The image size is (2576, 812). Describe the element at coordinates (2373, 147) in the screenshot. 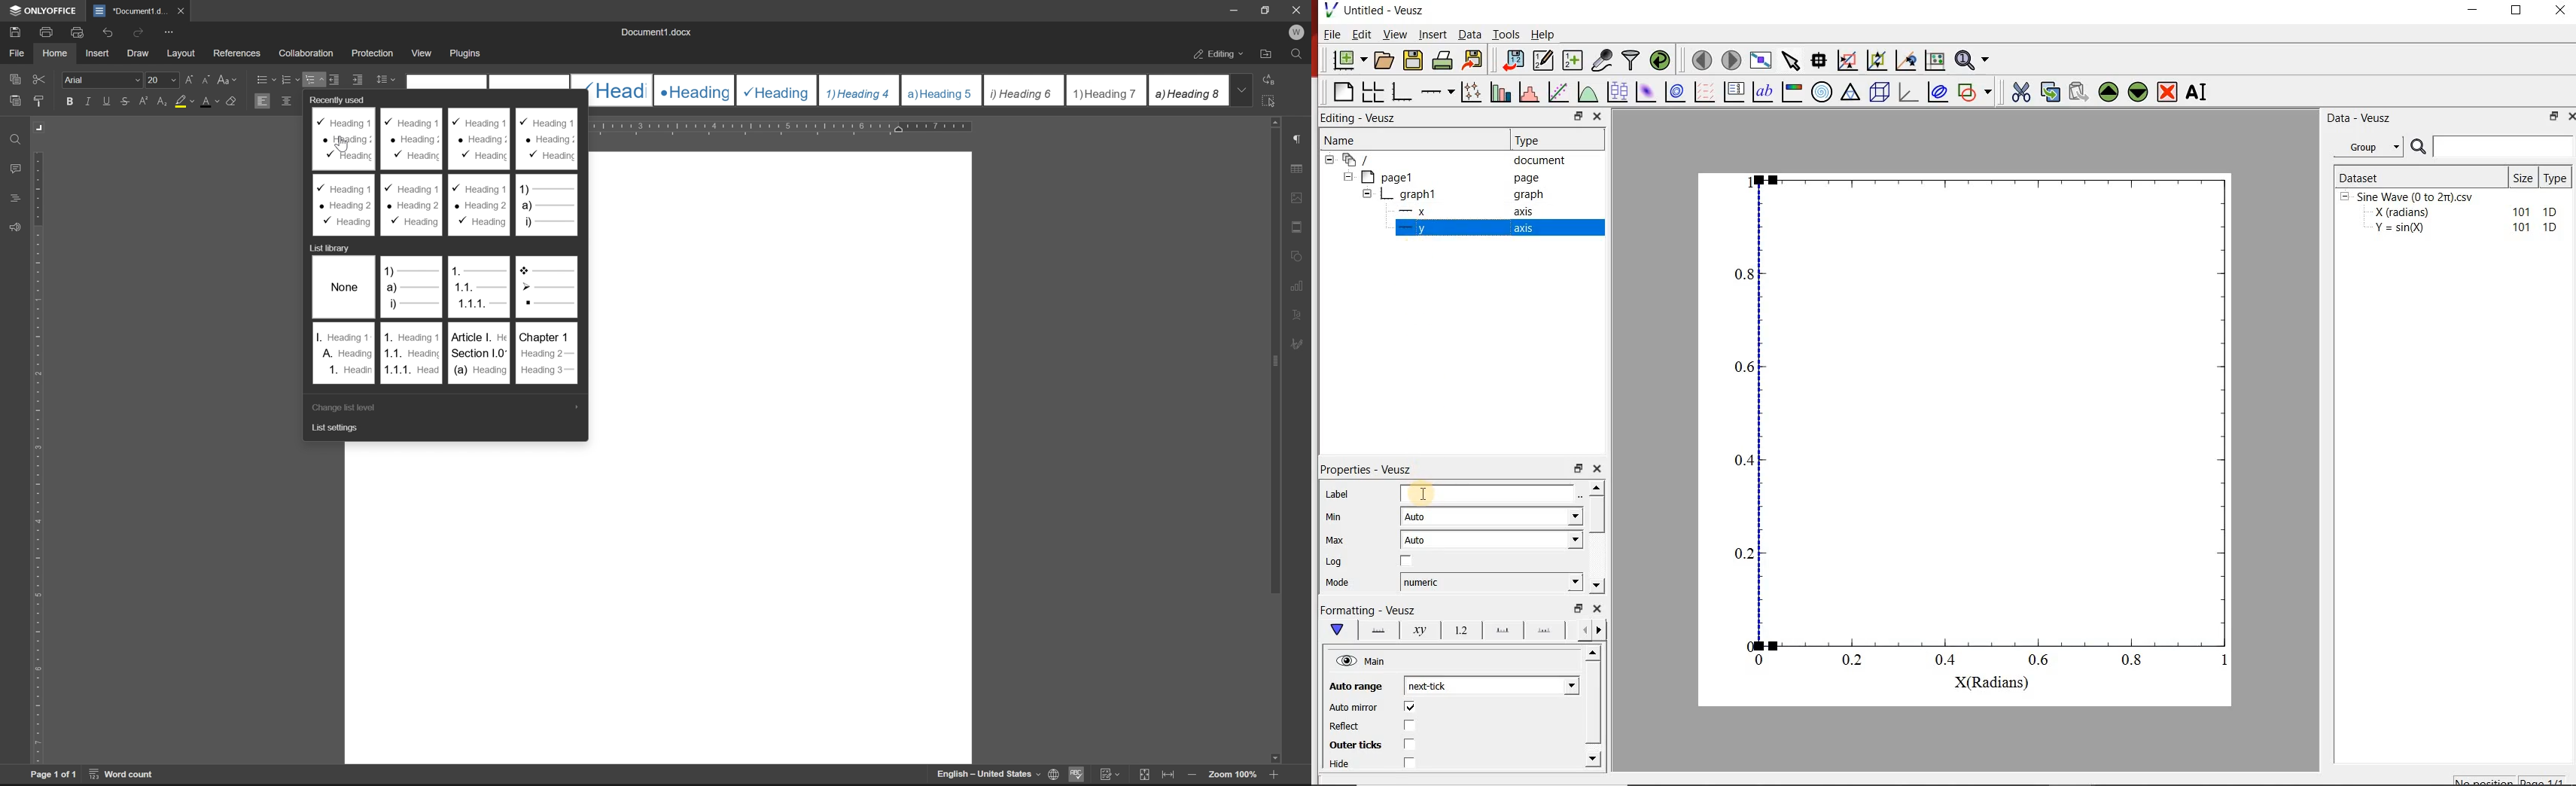

I see `Group` at that location.